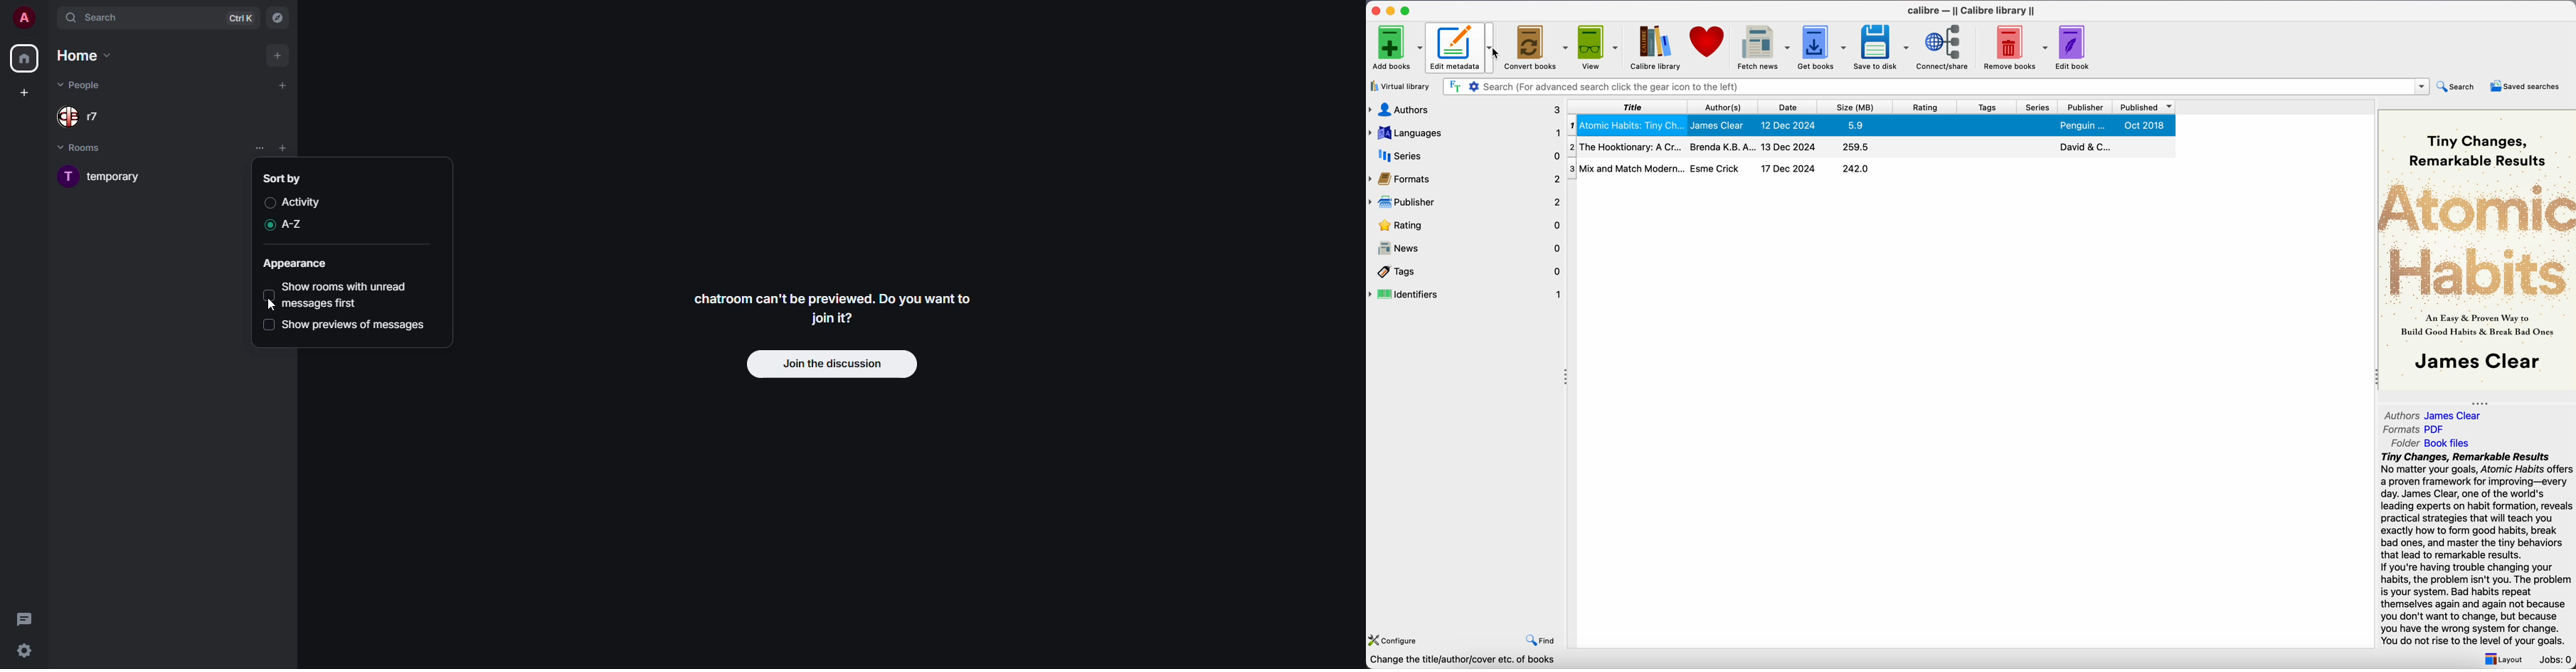 The image size is (2576, 672). I want to click on calibre 7.22 created by Kovid Goyal [3 books], so click(1473, 661).